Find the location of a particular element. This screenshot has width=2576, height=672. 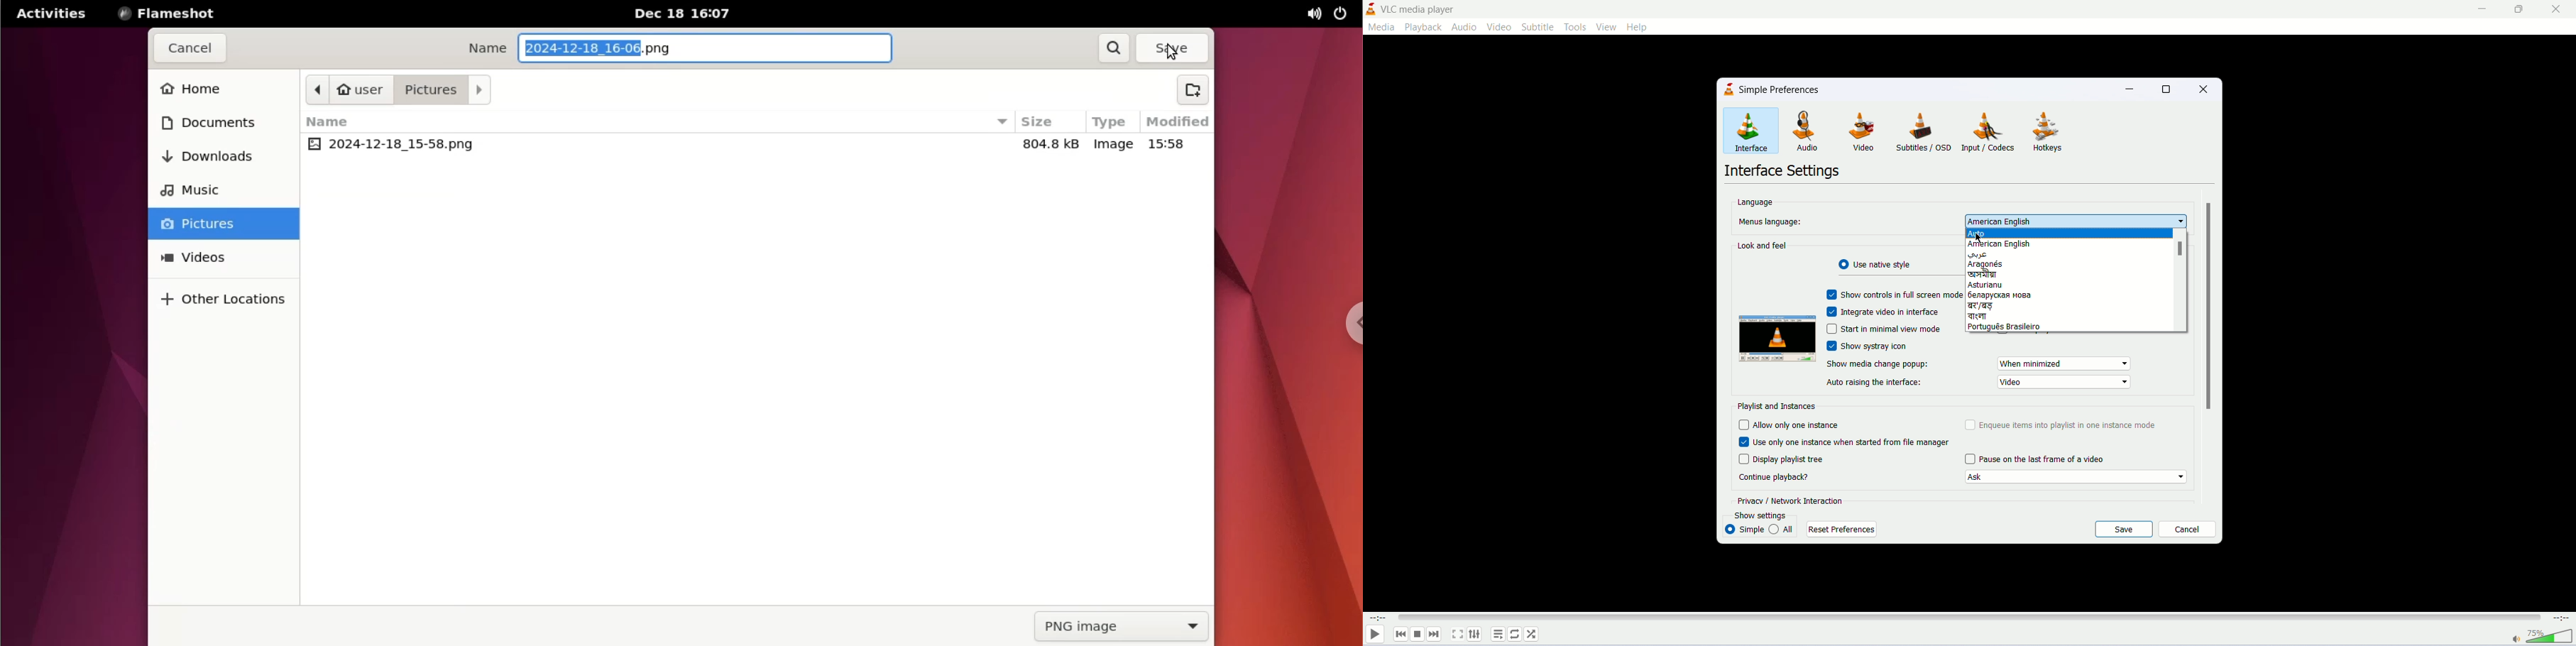

playlist and instances is located at coordinates (1777, 406).